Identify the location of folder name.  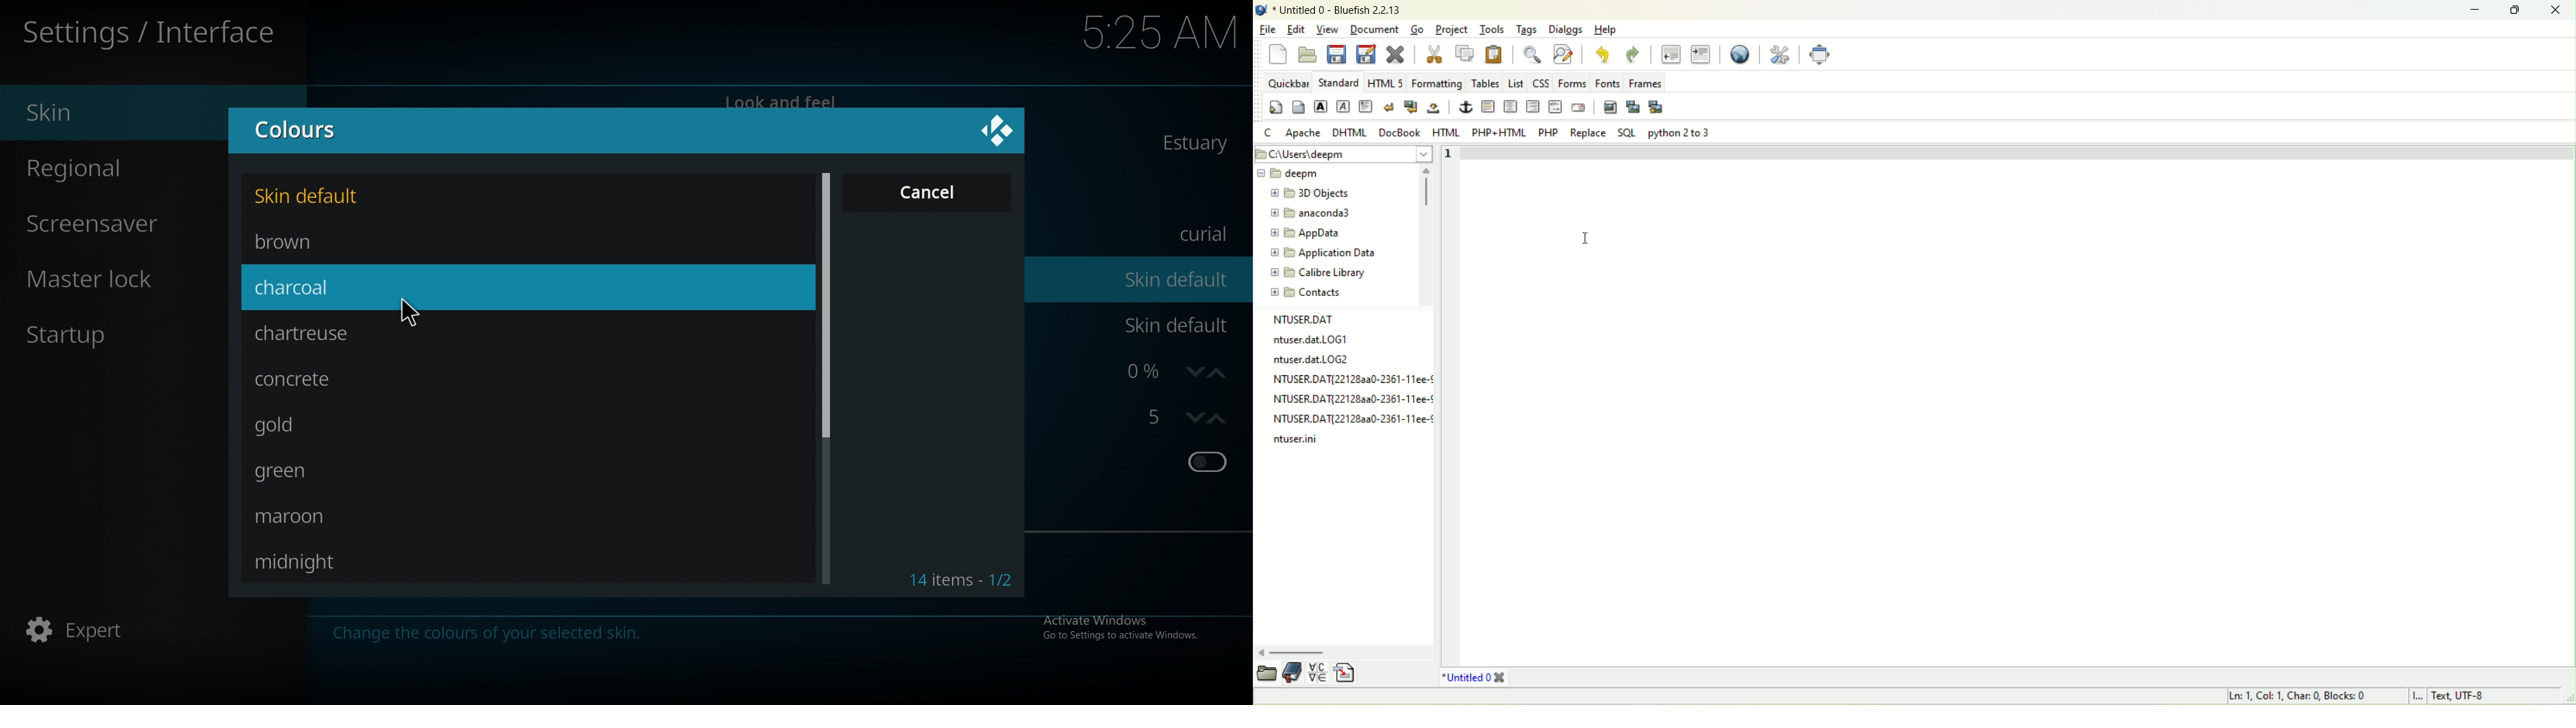
(1319, 193).